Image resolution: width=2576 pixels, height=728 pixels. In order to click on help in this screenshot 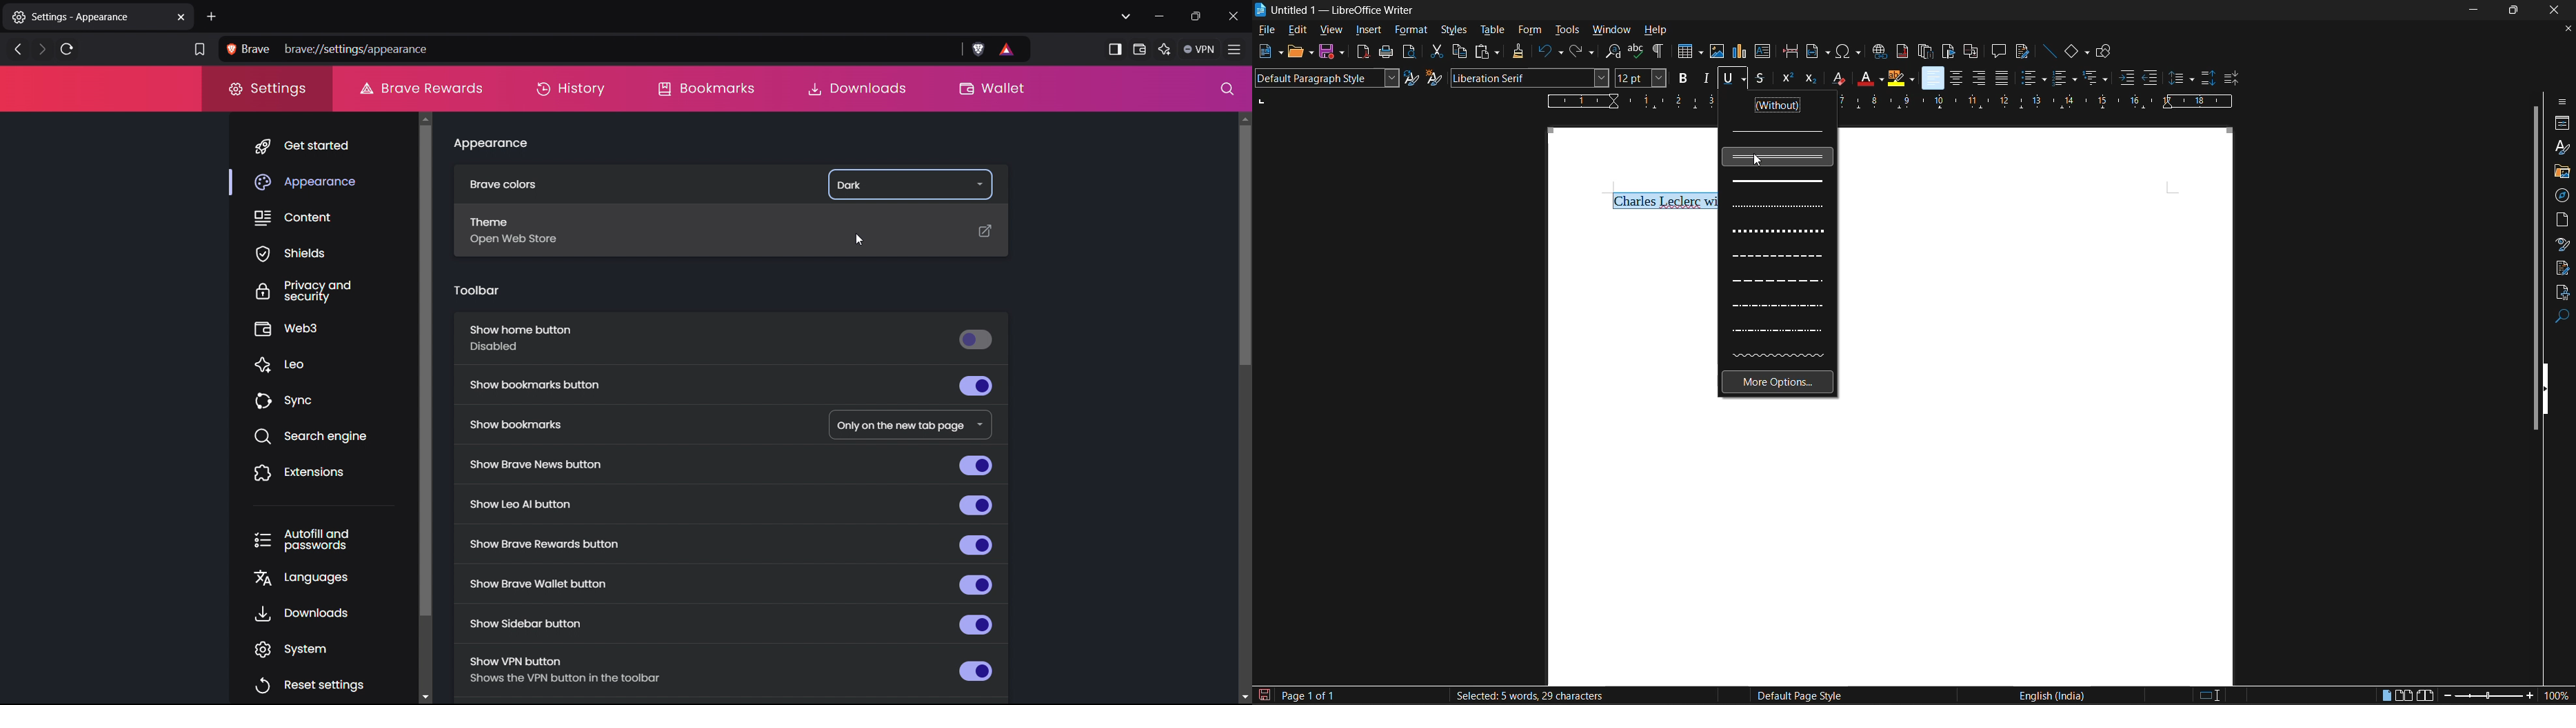, I will do `click(1656, 31)`.